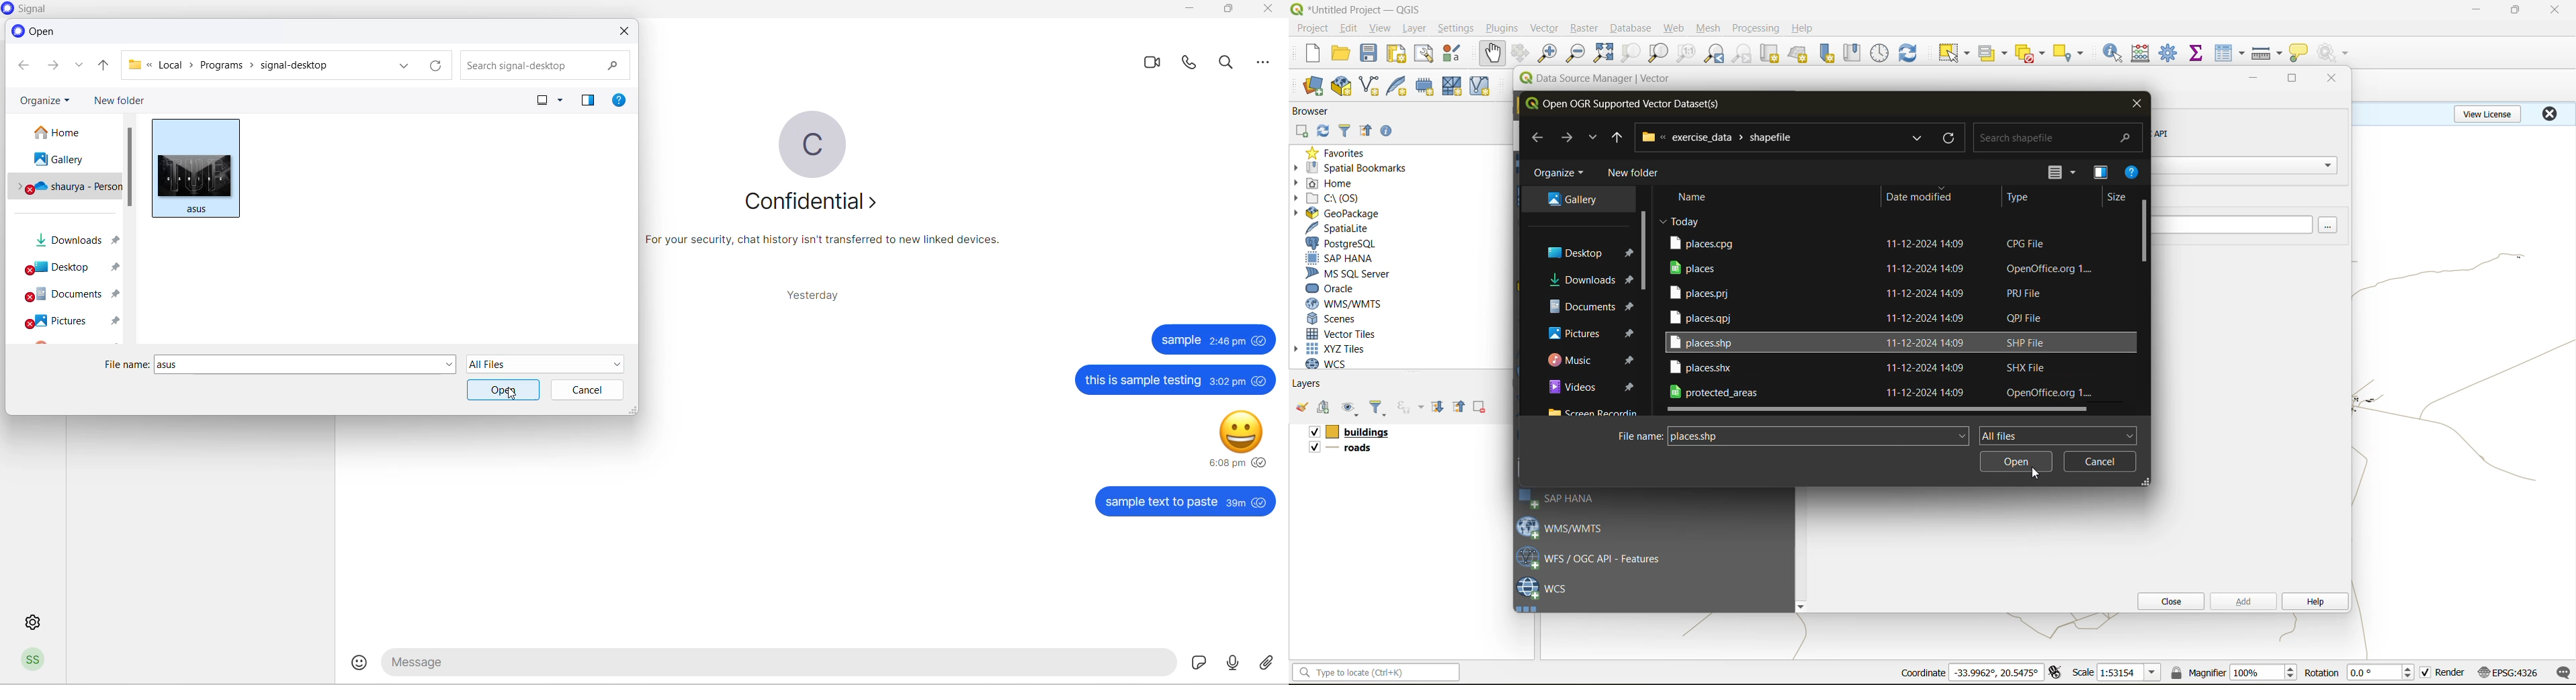 The height and width of the screenshot is (700, 2576). I want to click on minimize, so click(1191, 10).